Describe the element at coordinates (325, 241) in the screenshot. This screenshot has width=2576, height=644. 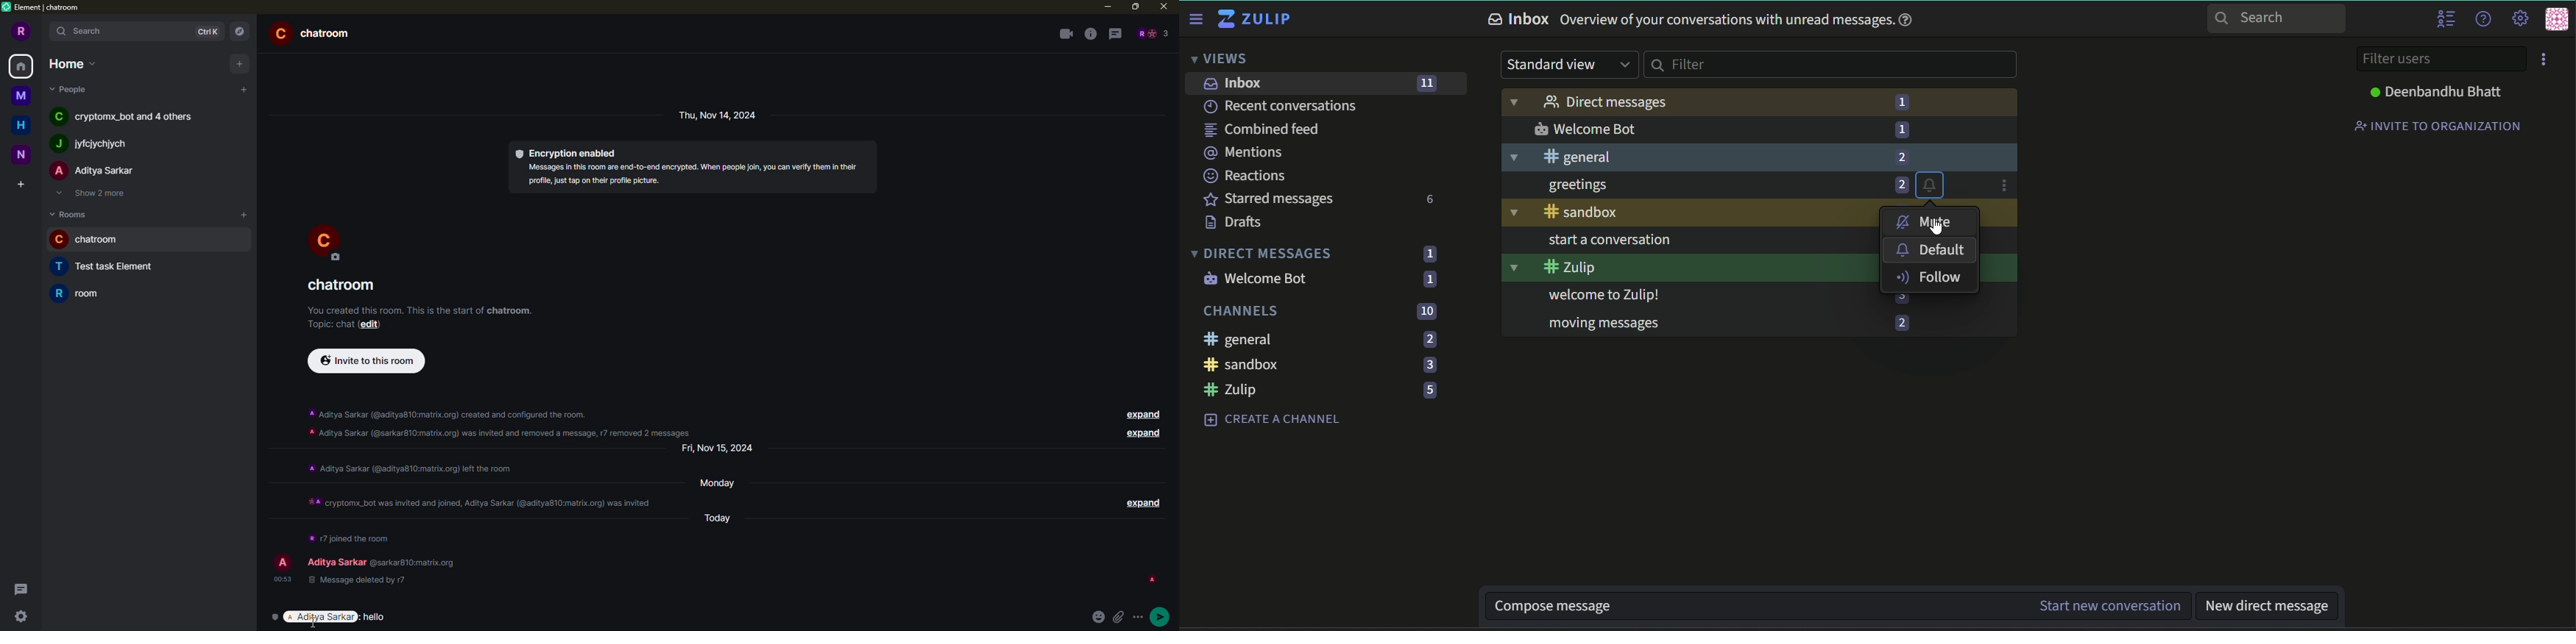
I see `profile` at that location.